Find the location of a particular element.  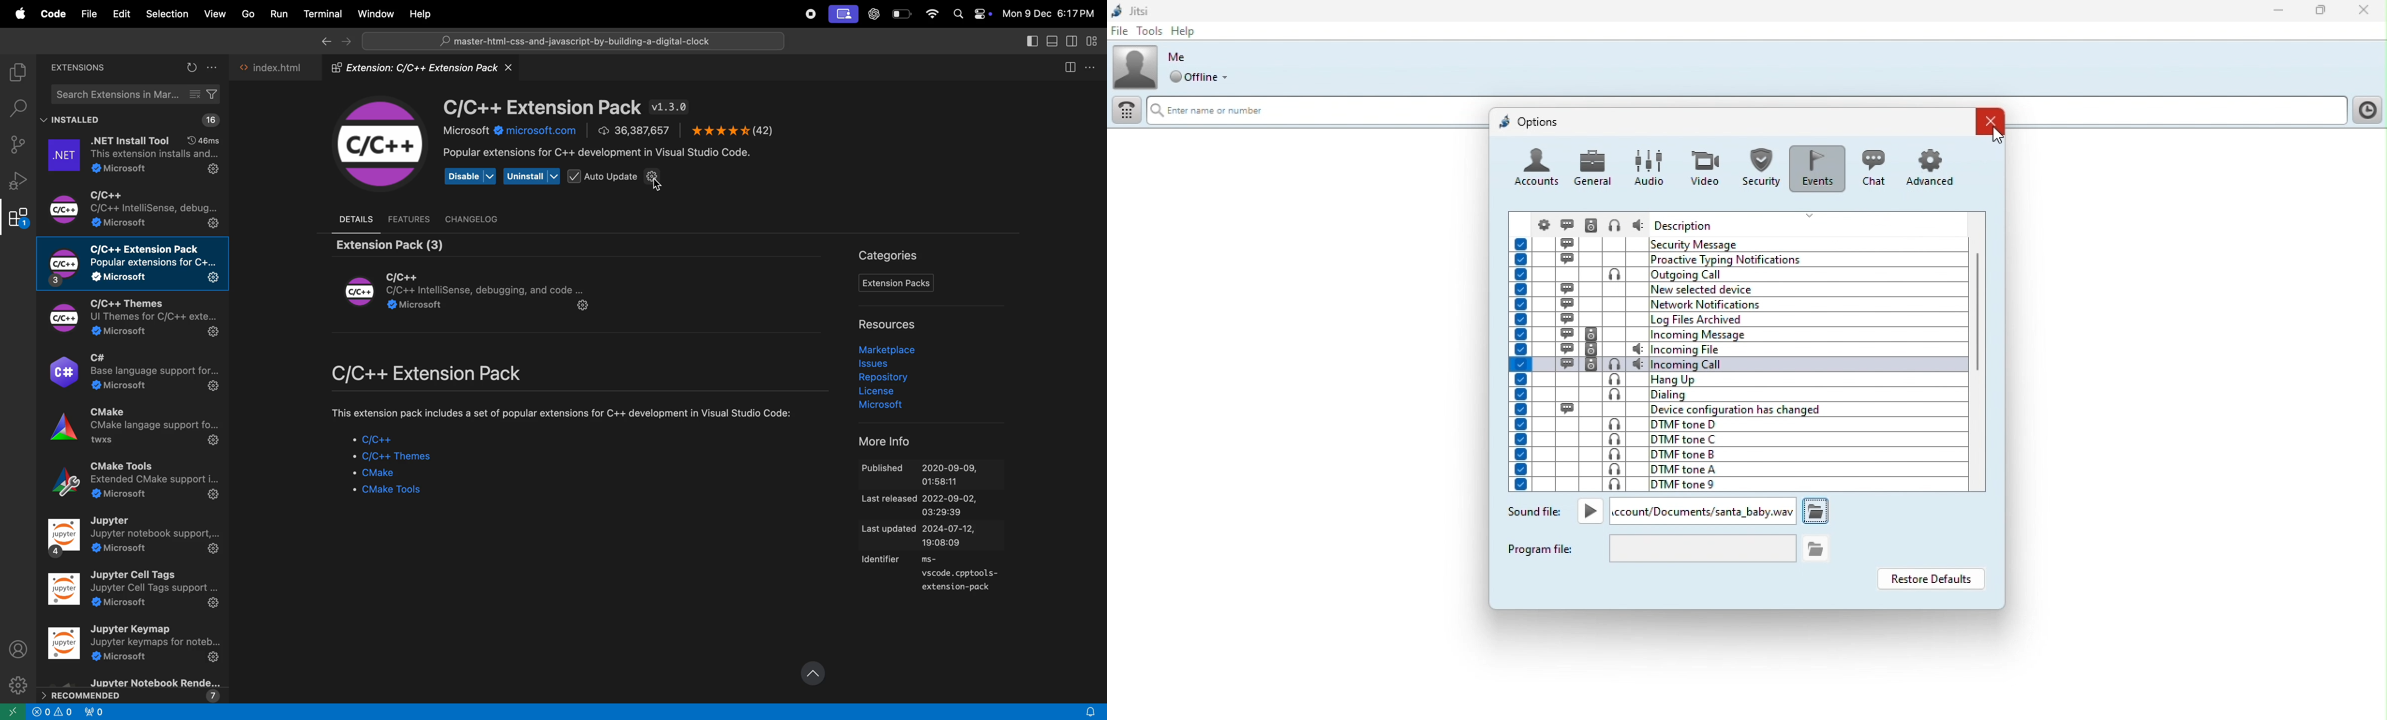

Cmake tools is located at coordinates (400, 492).